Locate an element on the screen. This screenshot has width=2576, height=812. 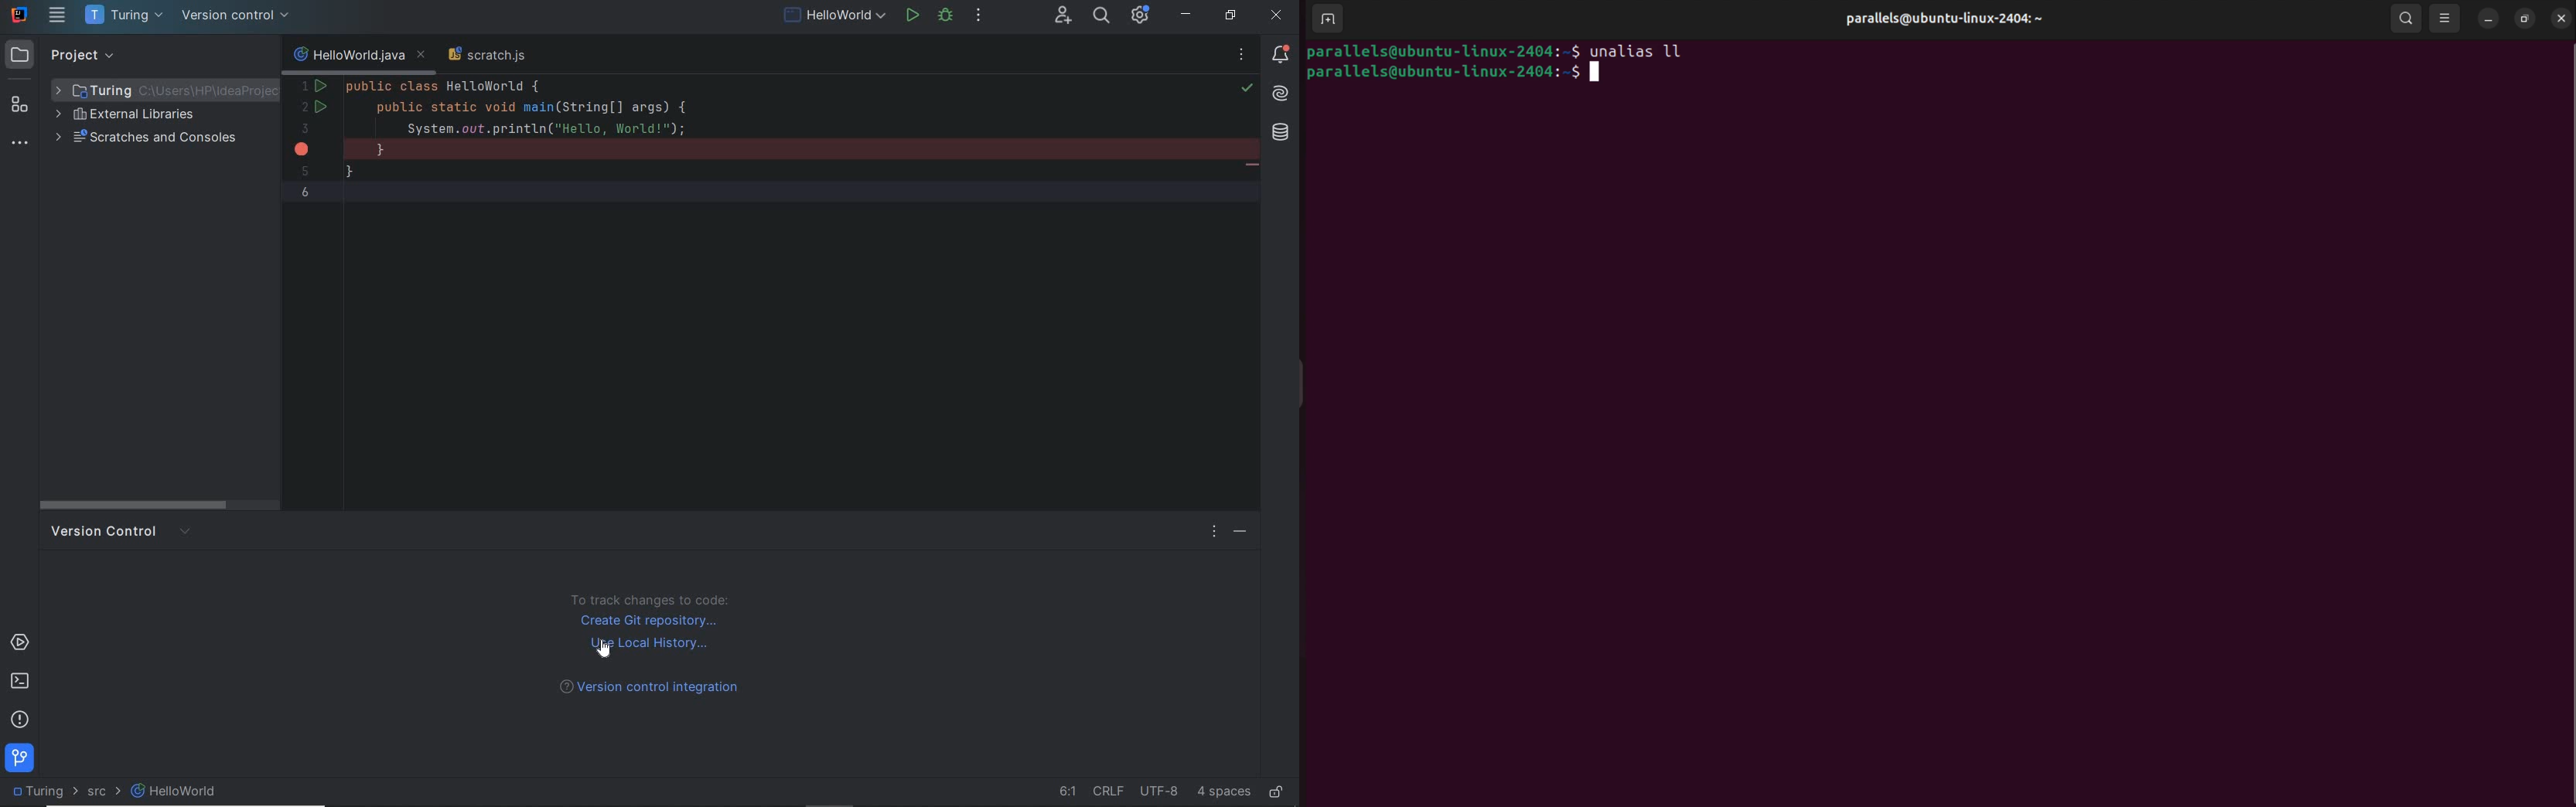
userprofile is located at coordinates (1943, 20).